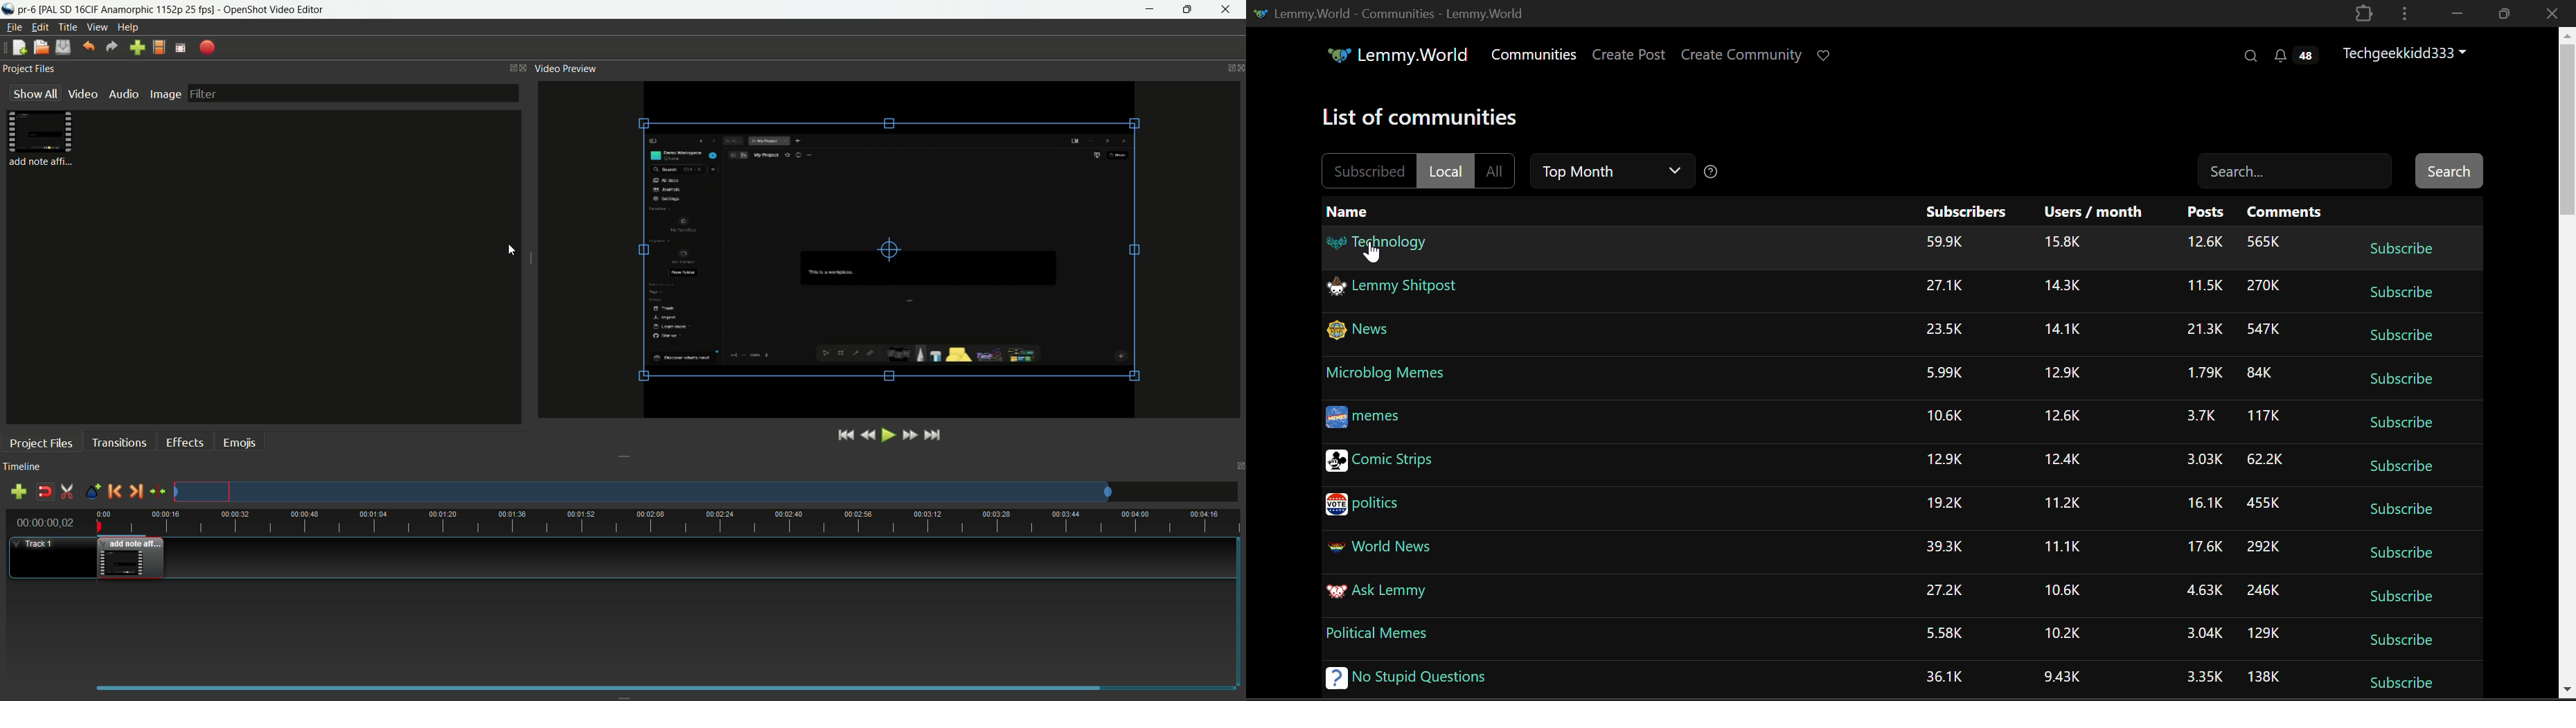 The height and width of the screenshot is (728, 2576). I want to click on Posts Column Heading, so click(2205, 212).